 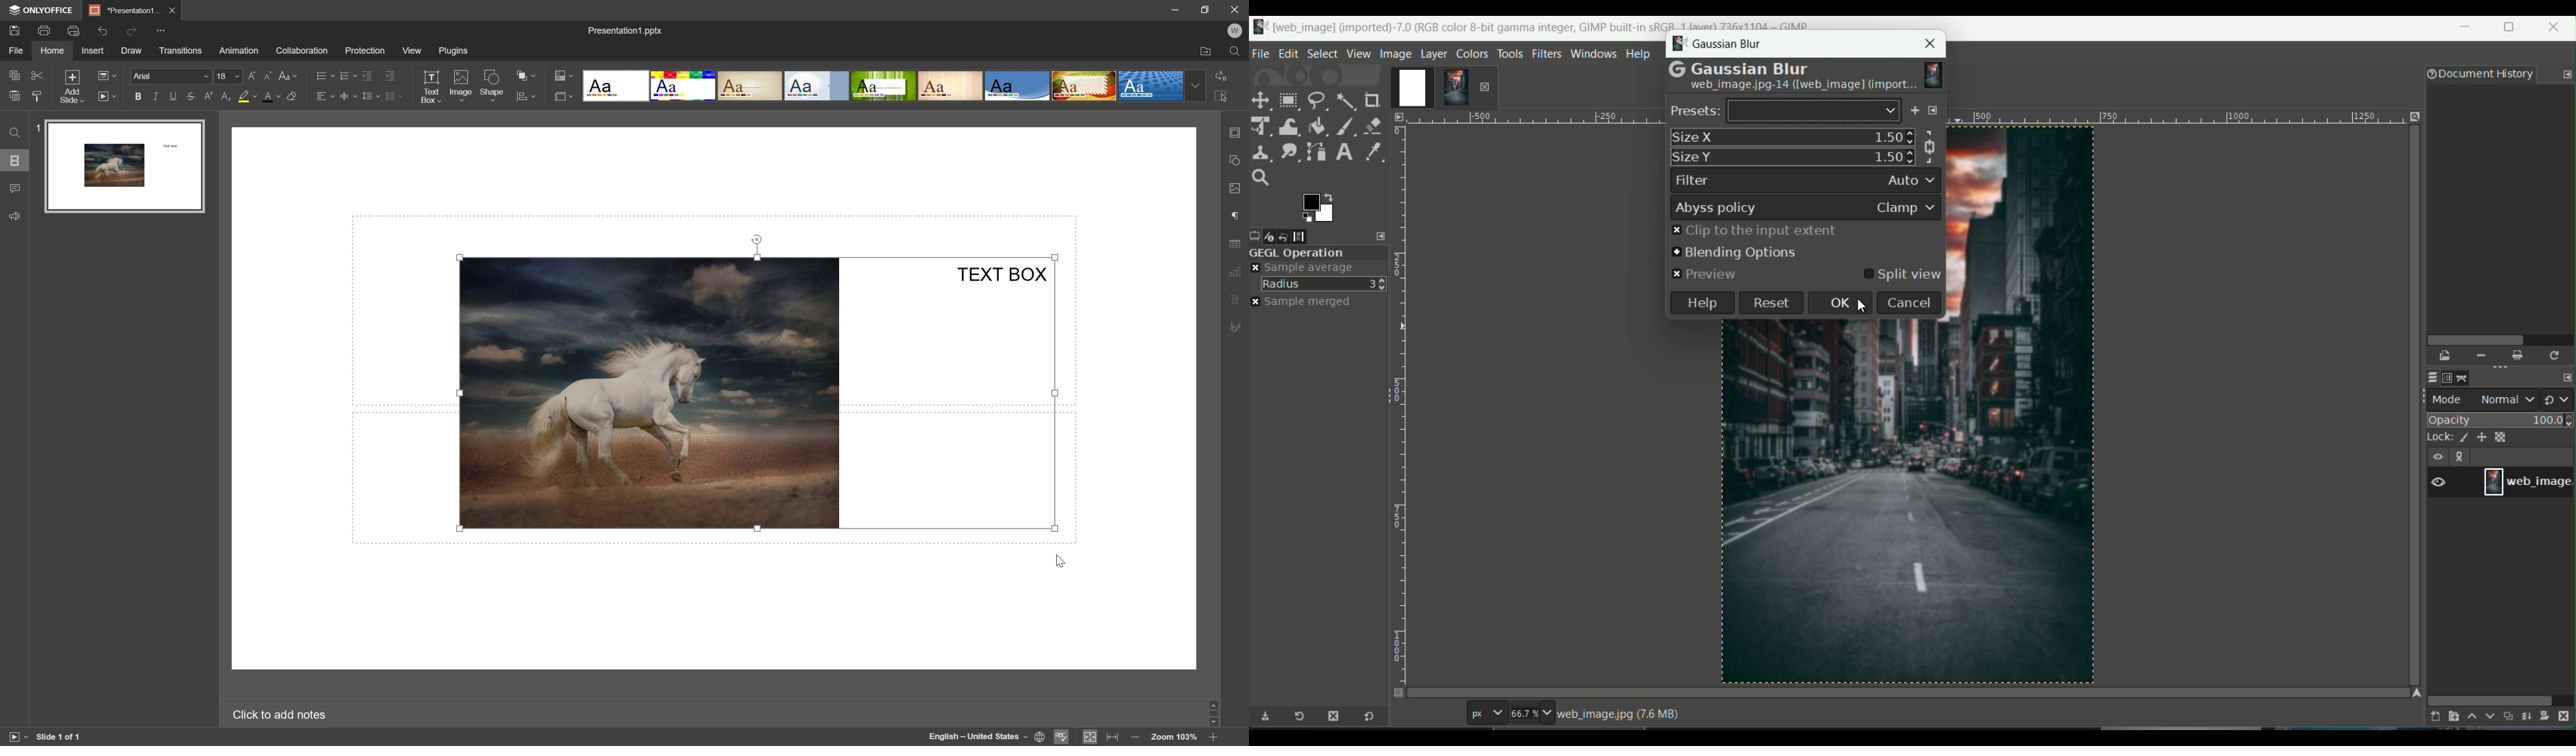 What do you see at coordinates (1236, 189) in the screenshot?
I see `image settings` at bounding box center [1236, 189].